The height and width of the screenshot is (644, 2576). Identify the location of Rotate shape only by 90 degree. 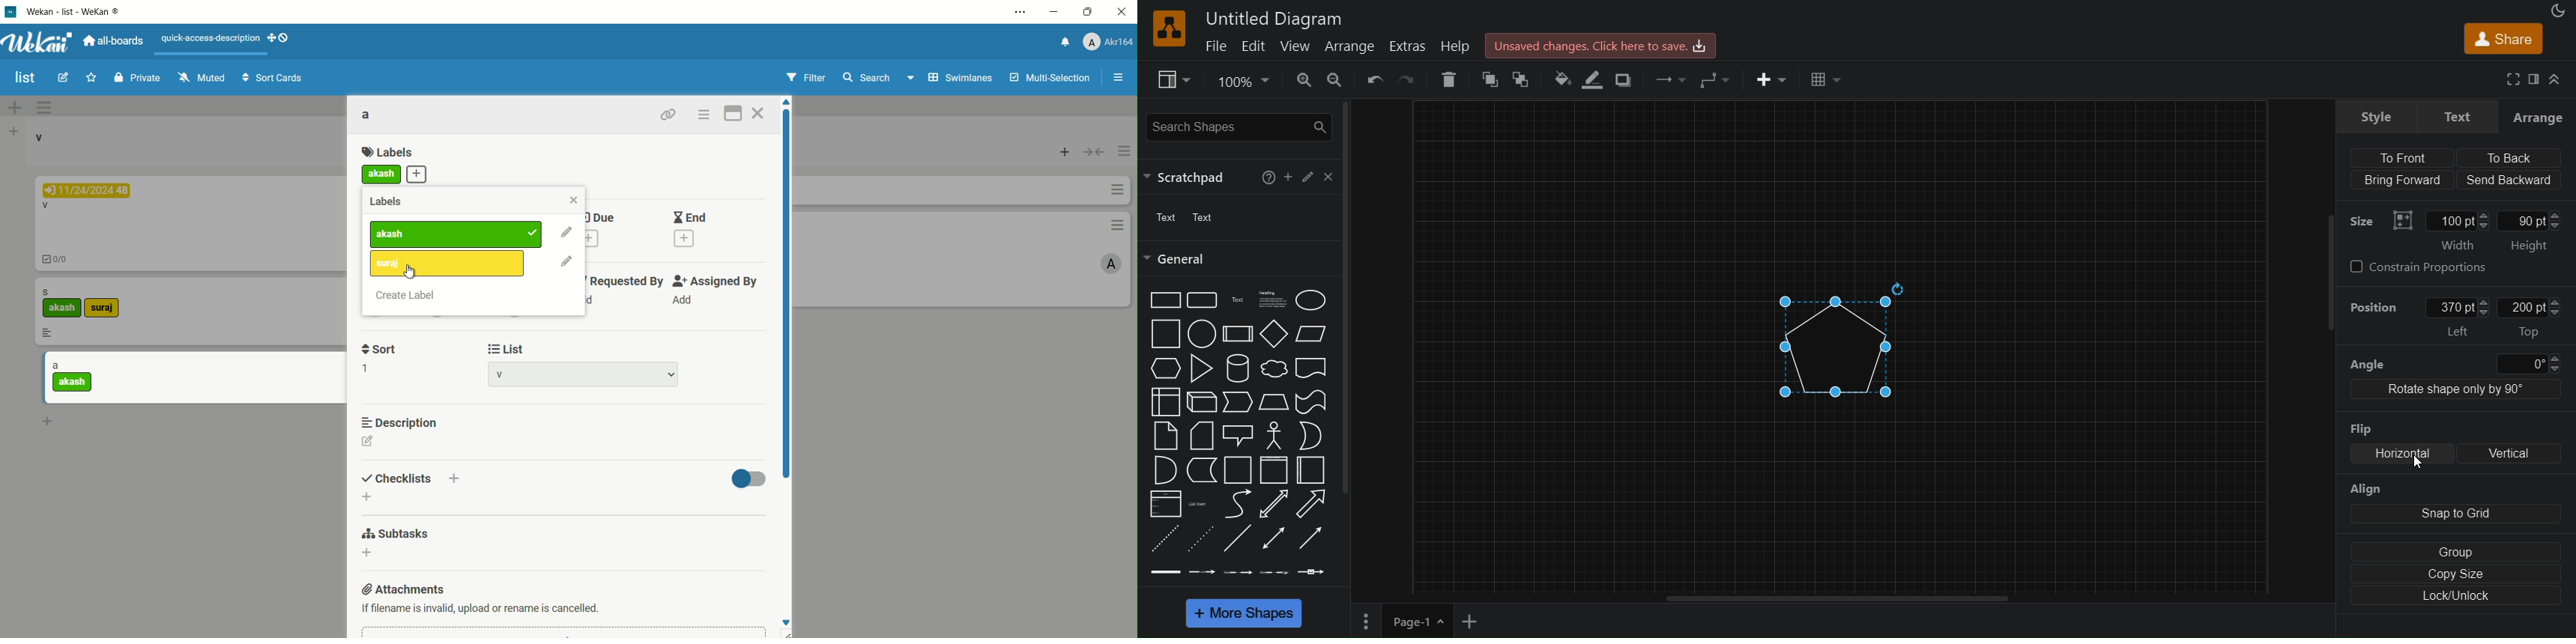
(2456, 389).